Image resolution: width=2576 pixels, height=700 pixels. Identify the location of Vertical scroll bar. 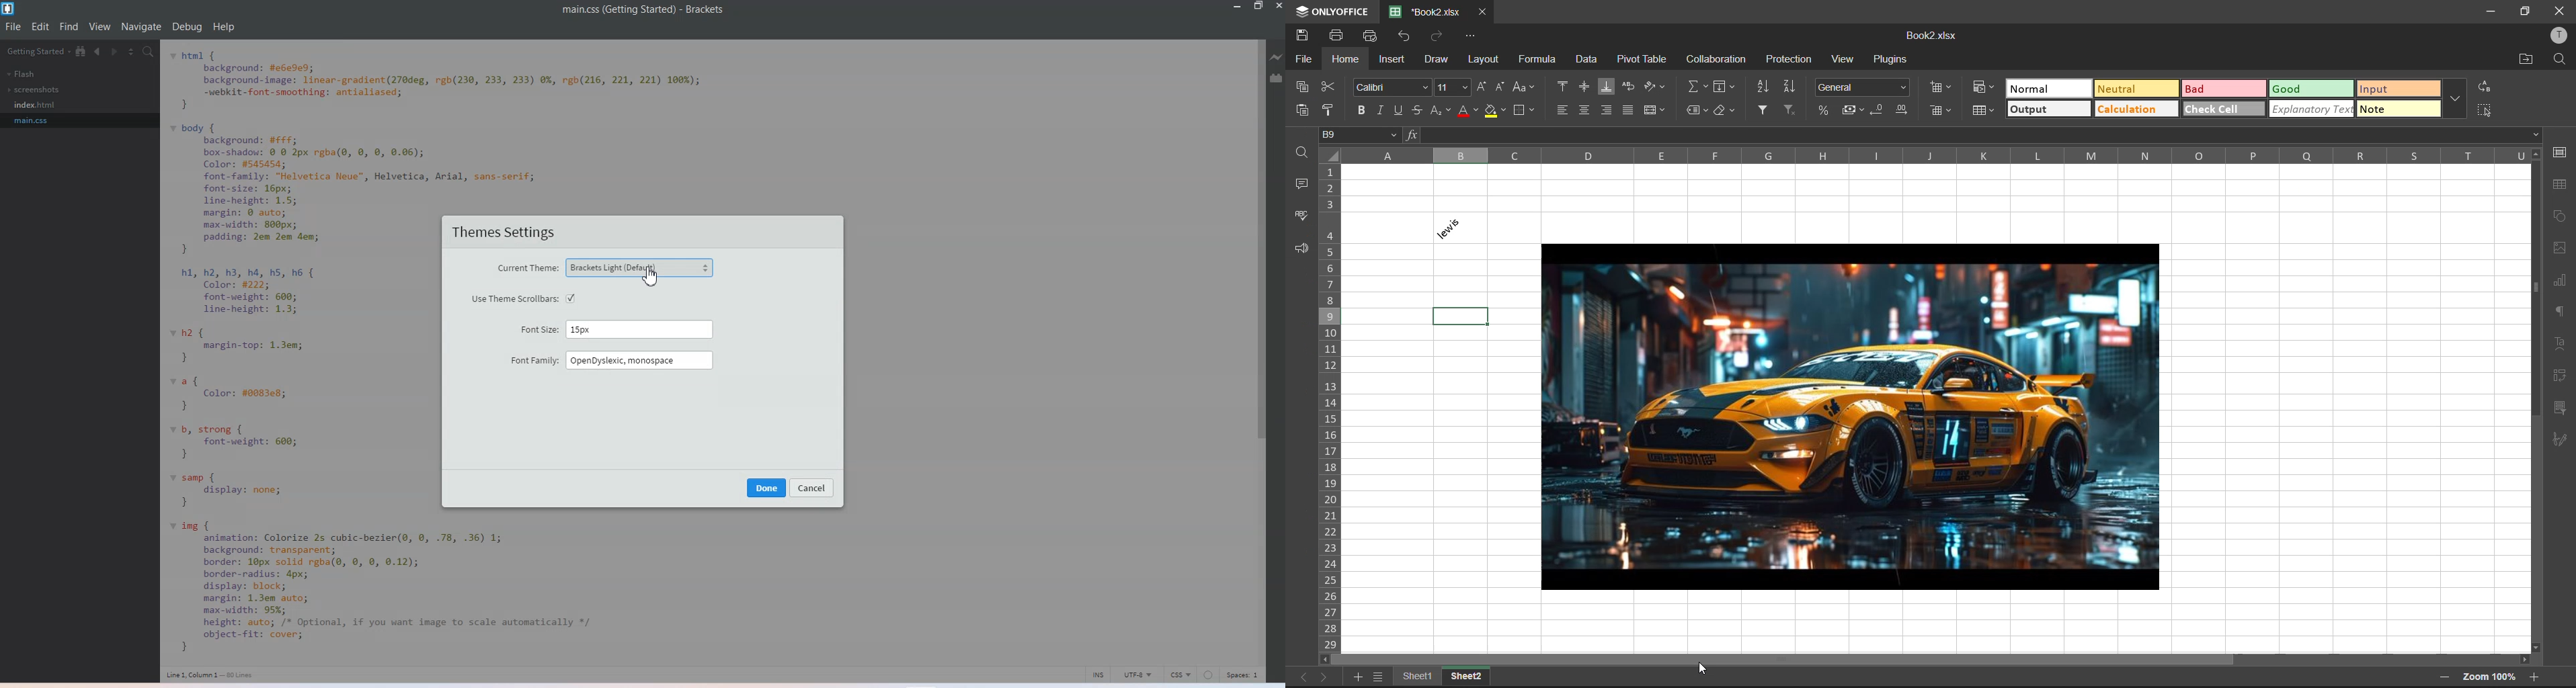
(1259, 350).